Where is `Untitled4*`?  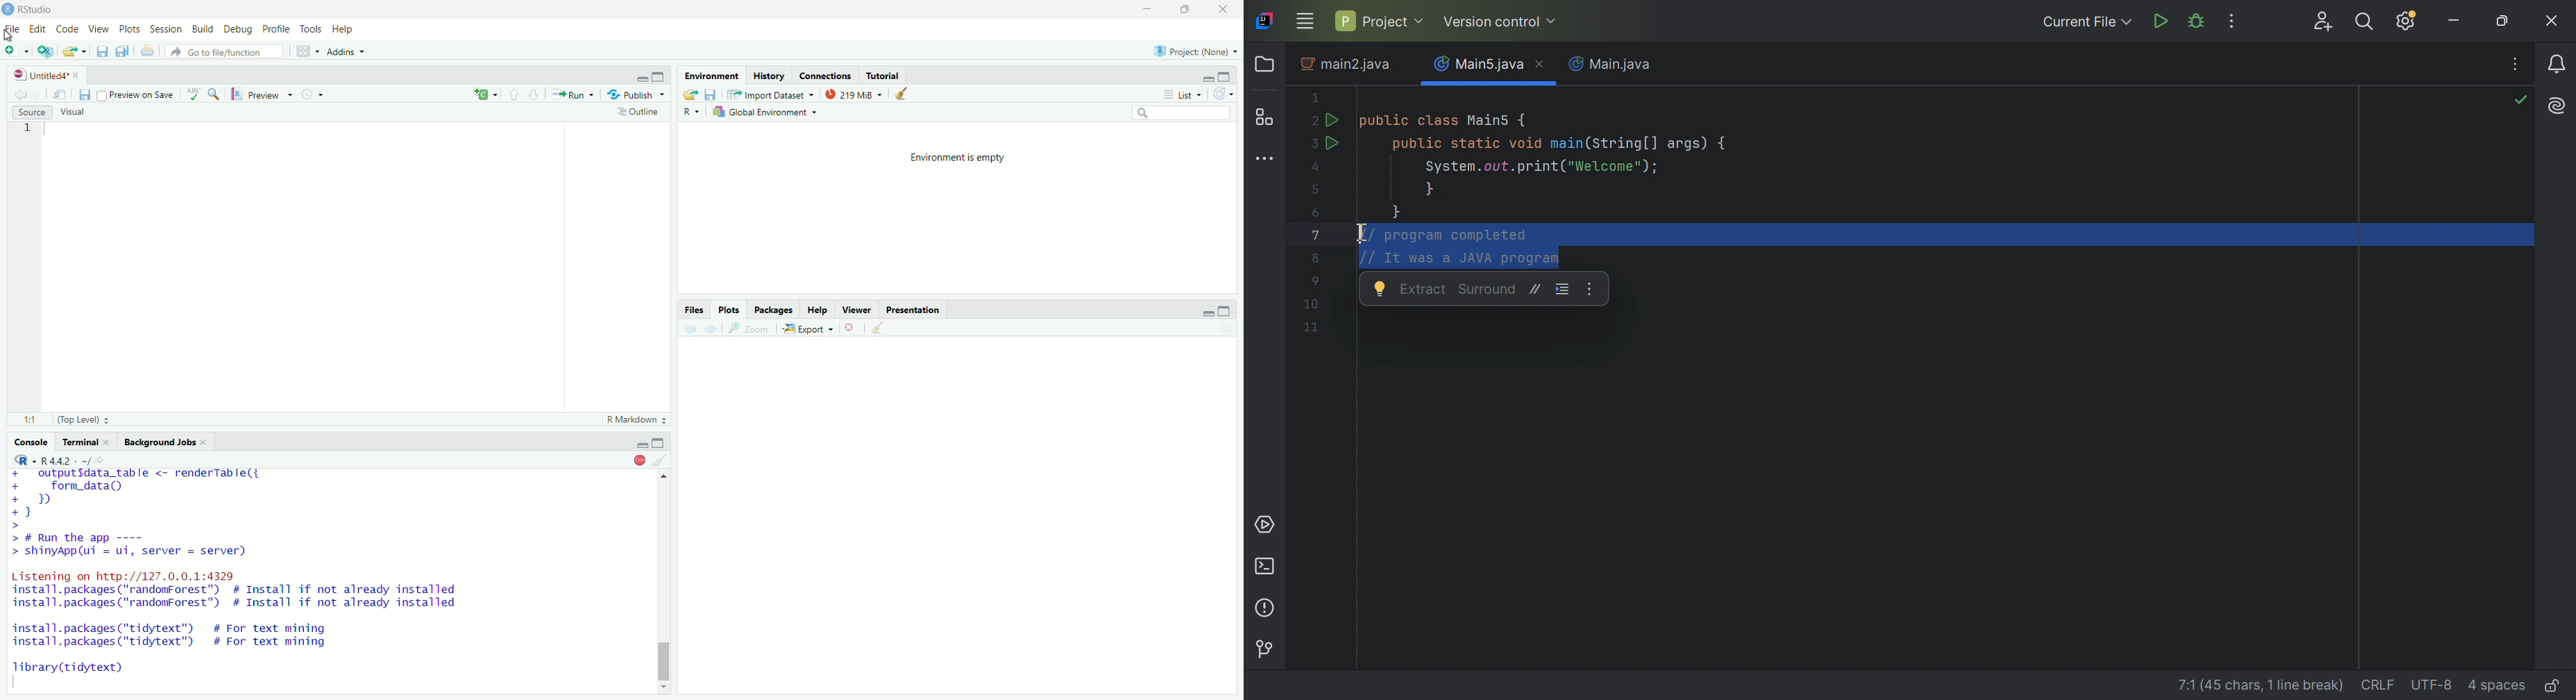 Untitled4* is located at coordinates (47, 75).